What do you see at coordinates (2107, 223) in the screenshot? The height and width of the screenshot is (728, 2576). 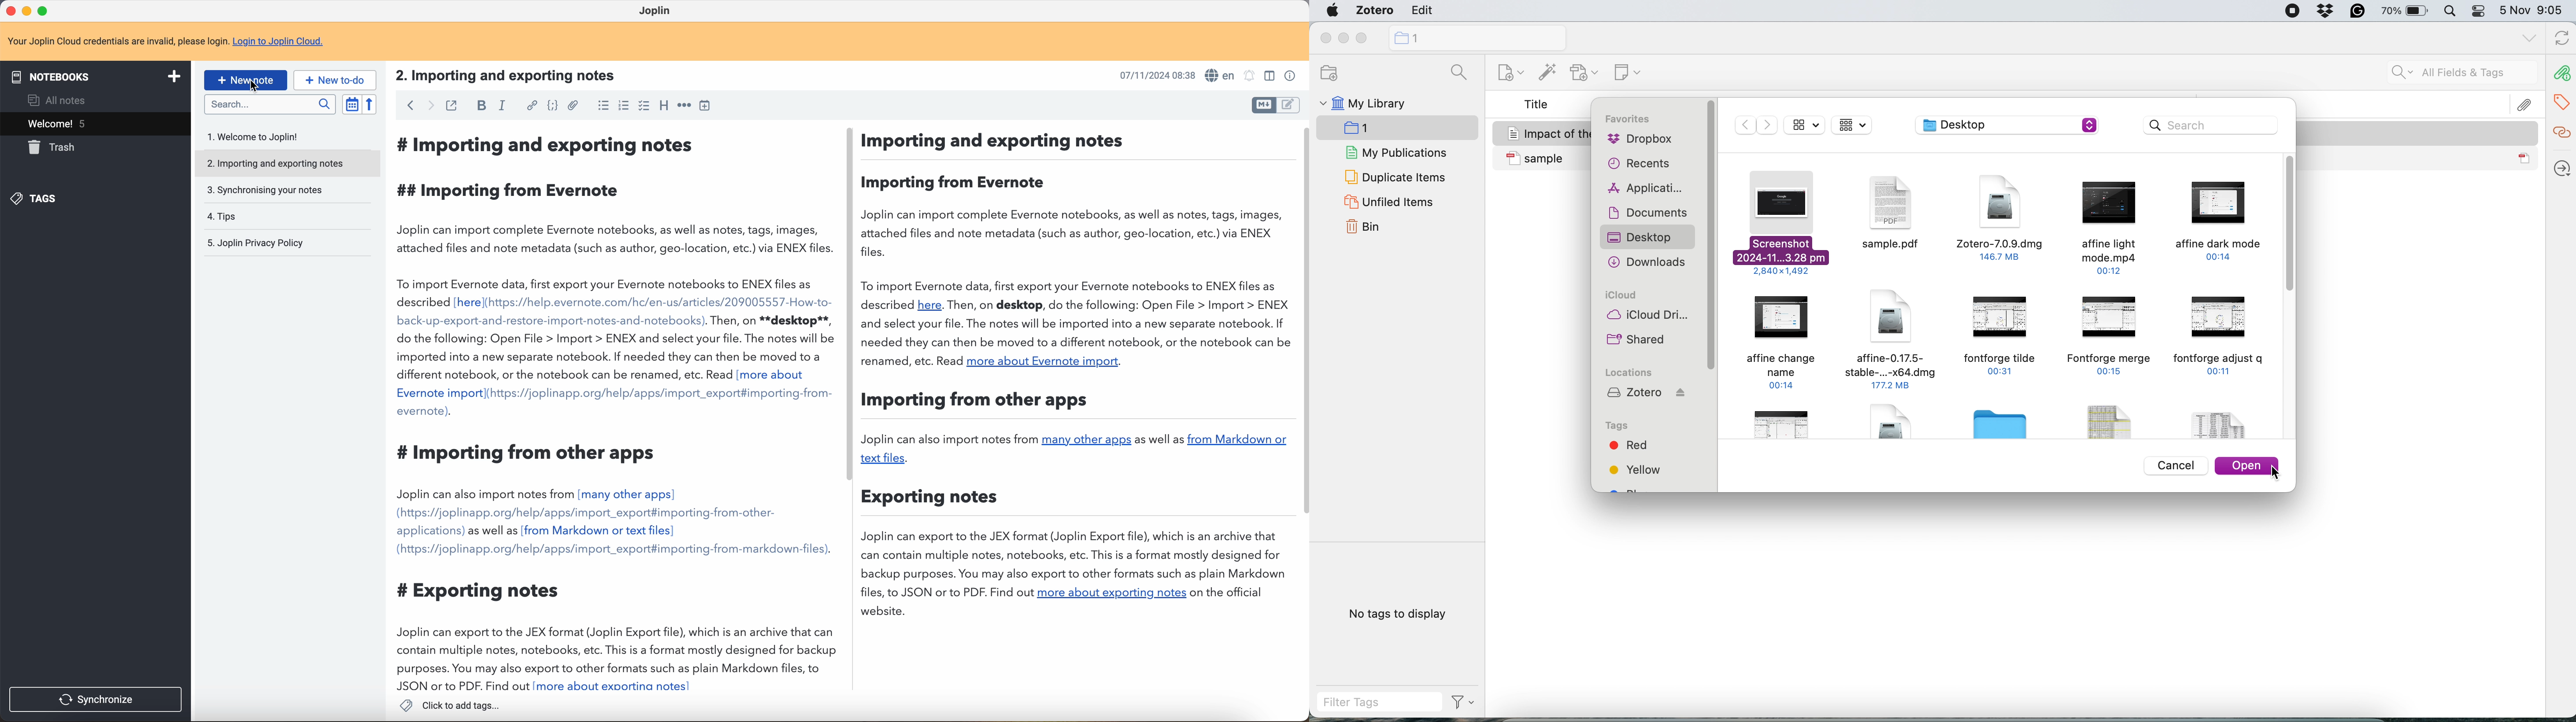 I see `Affine light mode.mp4` at bounding box center [2107, 223].